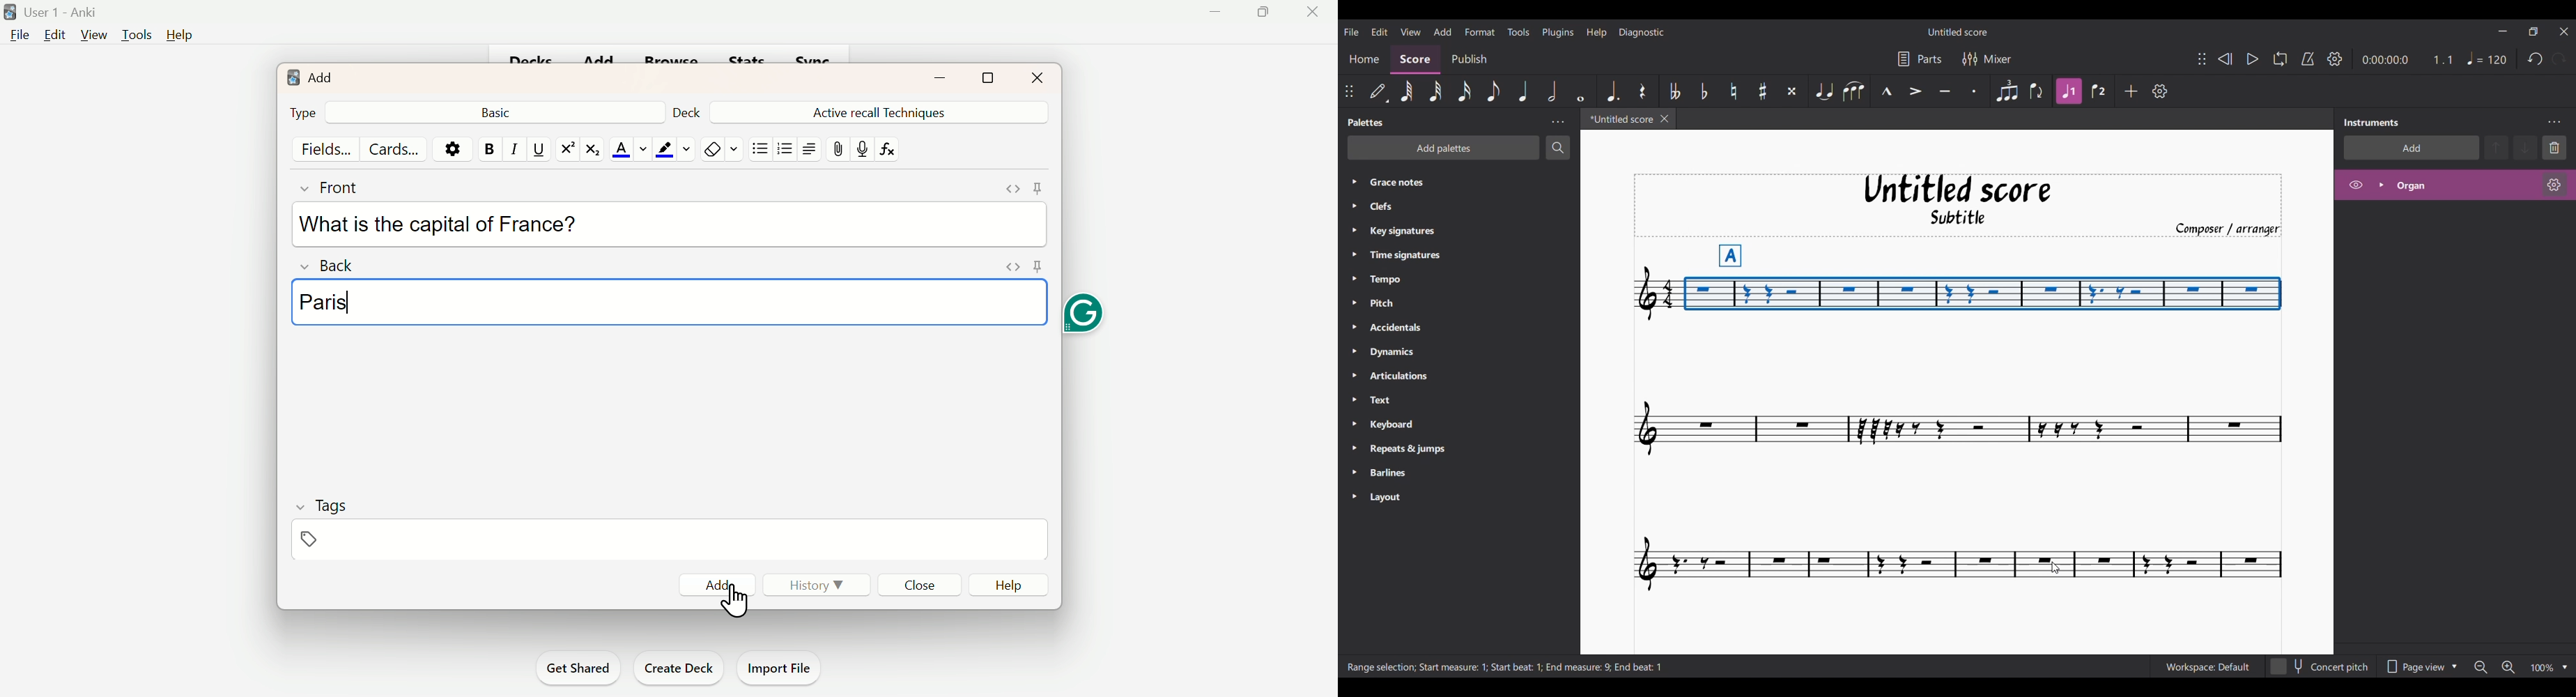  Describe the element at coordinates (1414, 449) in the screenshot. I see `Repeats & jumps` at that location.